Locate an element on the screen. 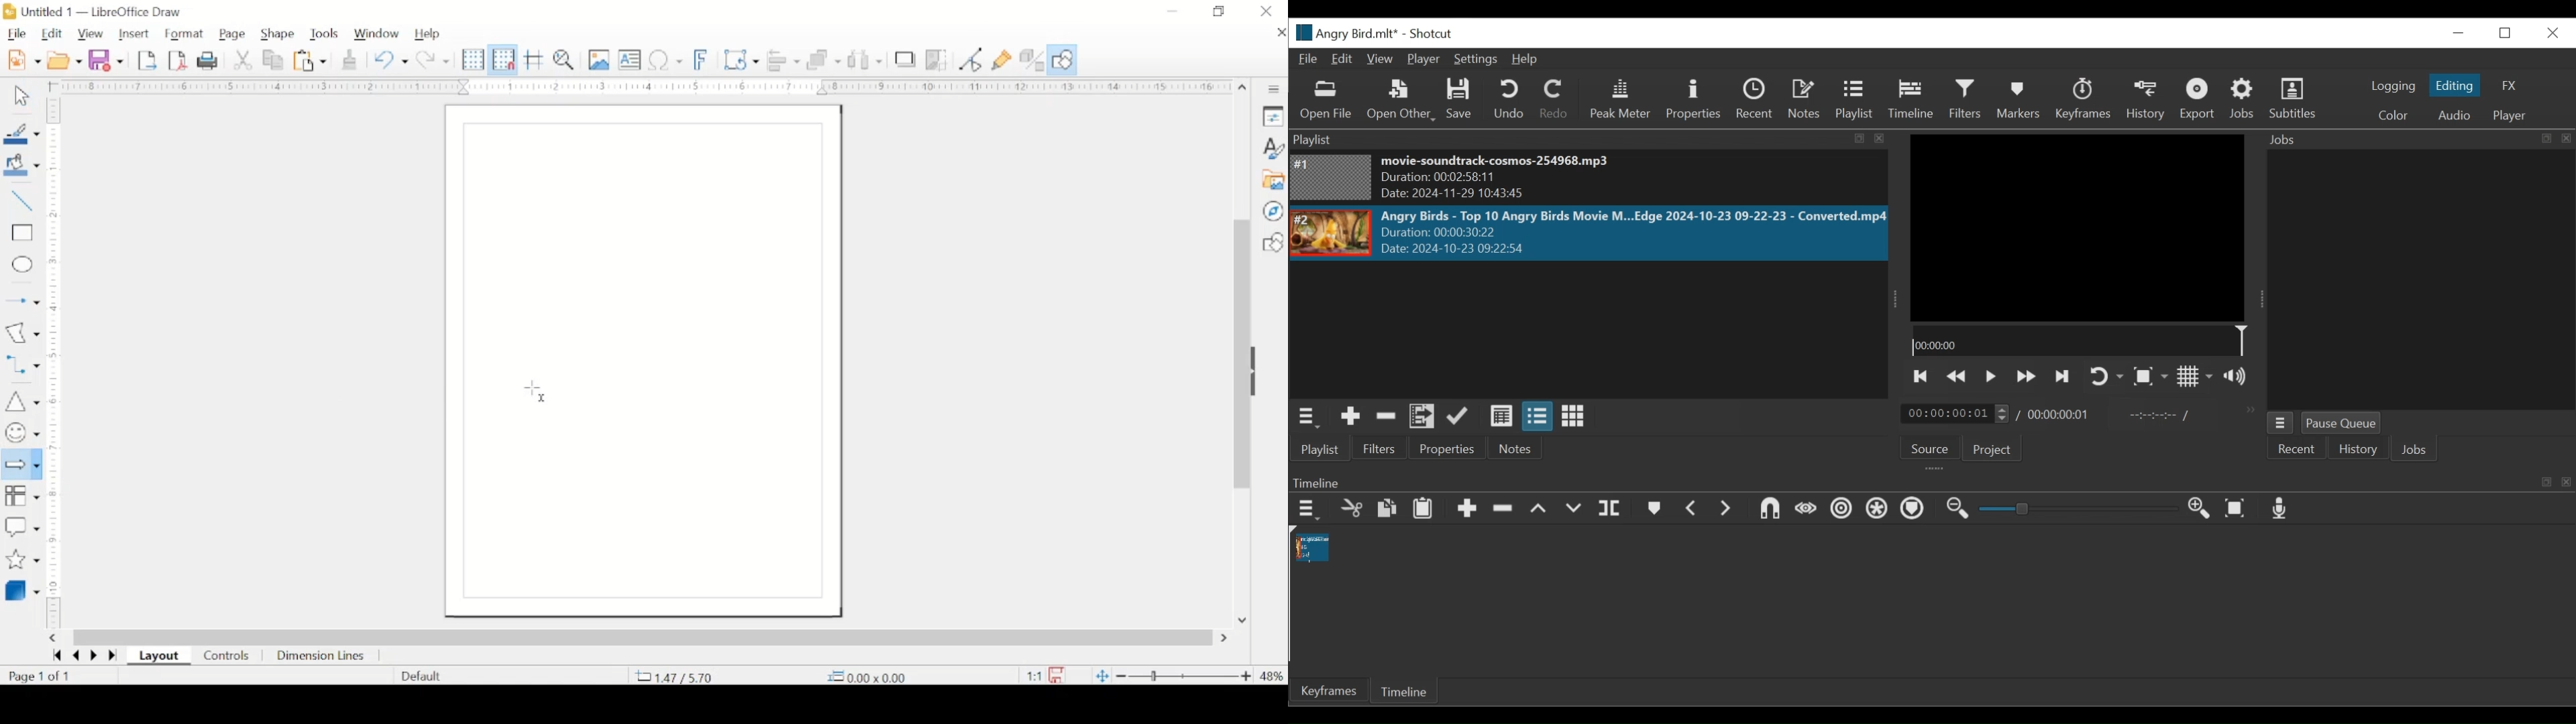 Image resolution: width=2576 pixels, height=728 pixels. callout shapes is located at coordinates (21, 528).